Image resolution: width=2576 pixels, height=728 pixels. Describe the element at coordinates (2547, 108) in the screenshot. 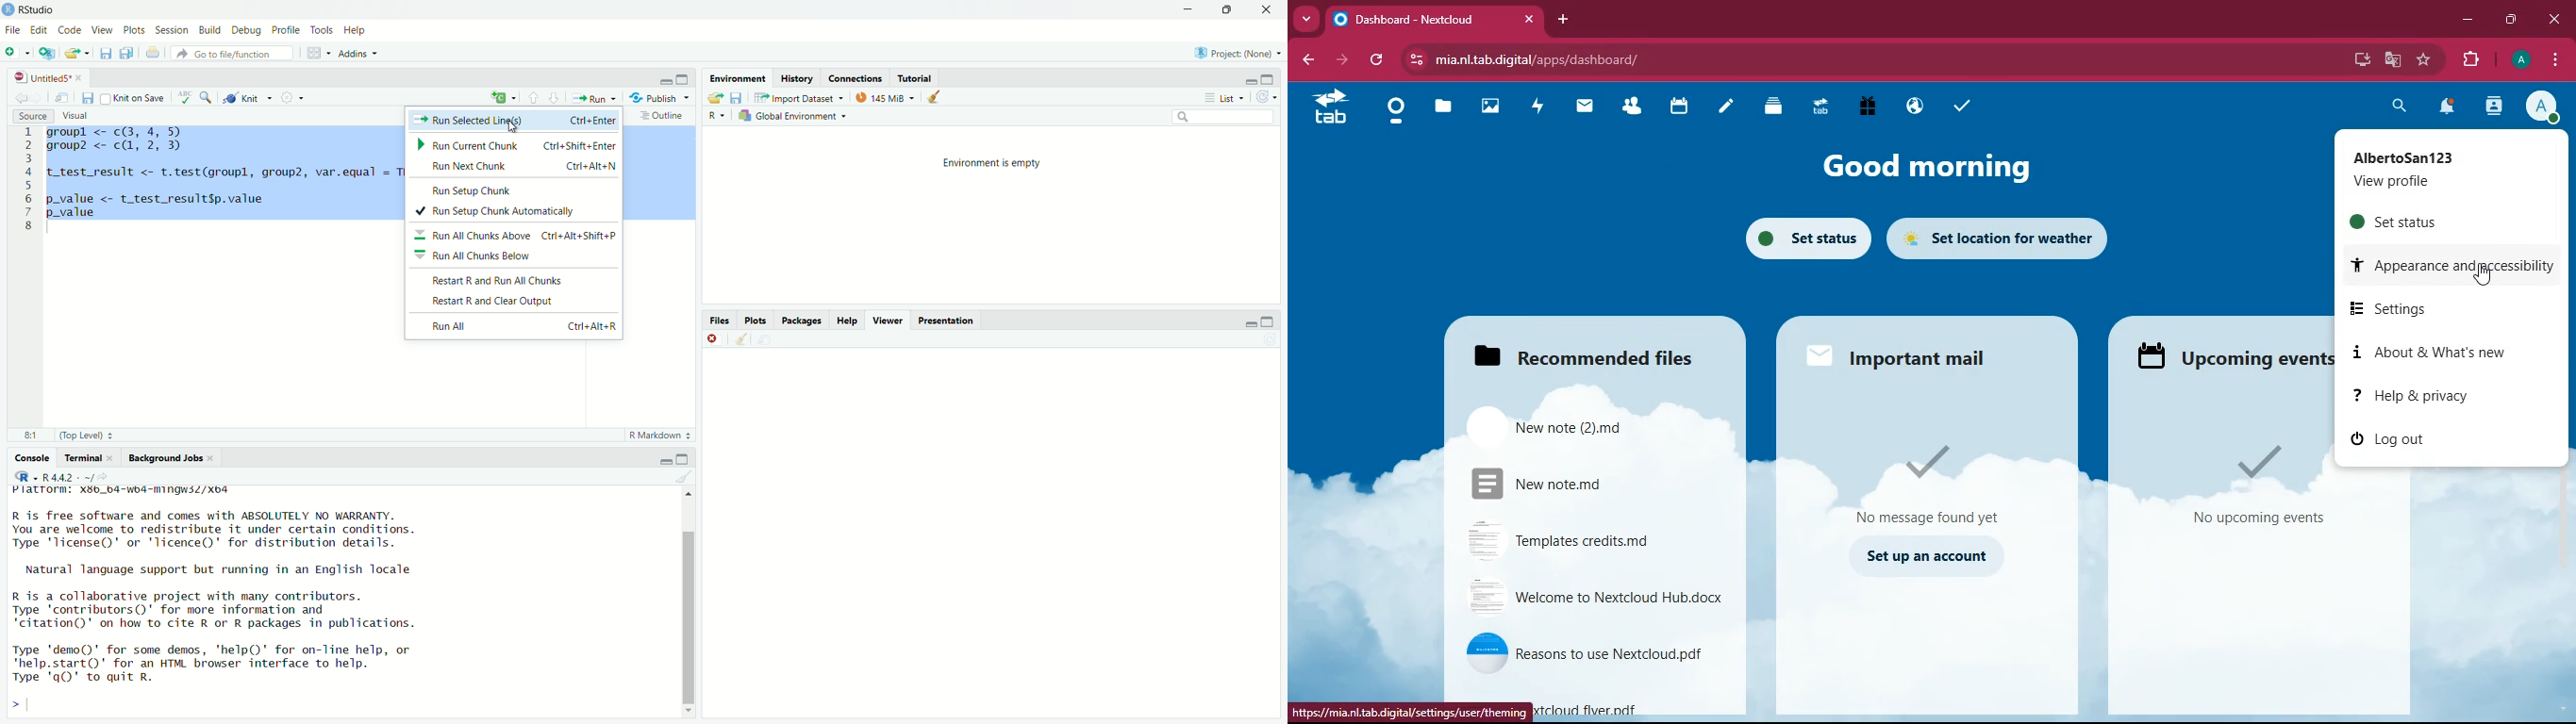

I see `profile` at that location.